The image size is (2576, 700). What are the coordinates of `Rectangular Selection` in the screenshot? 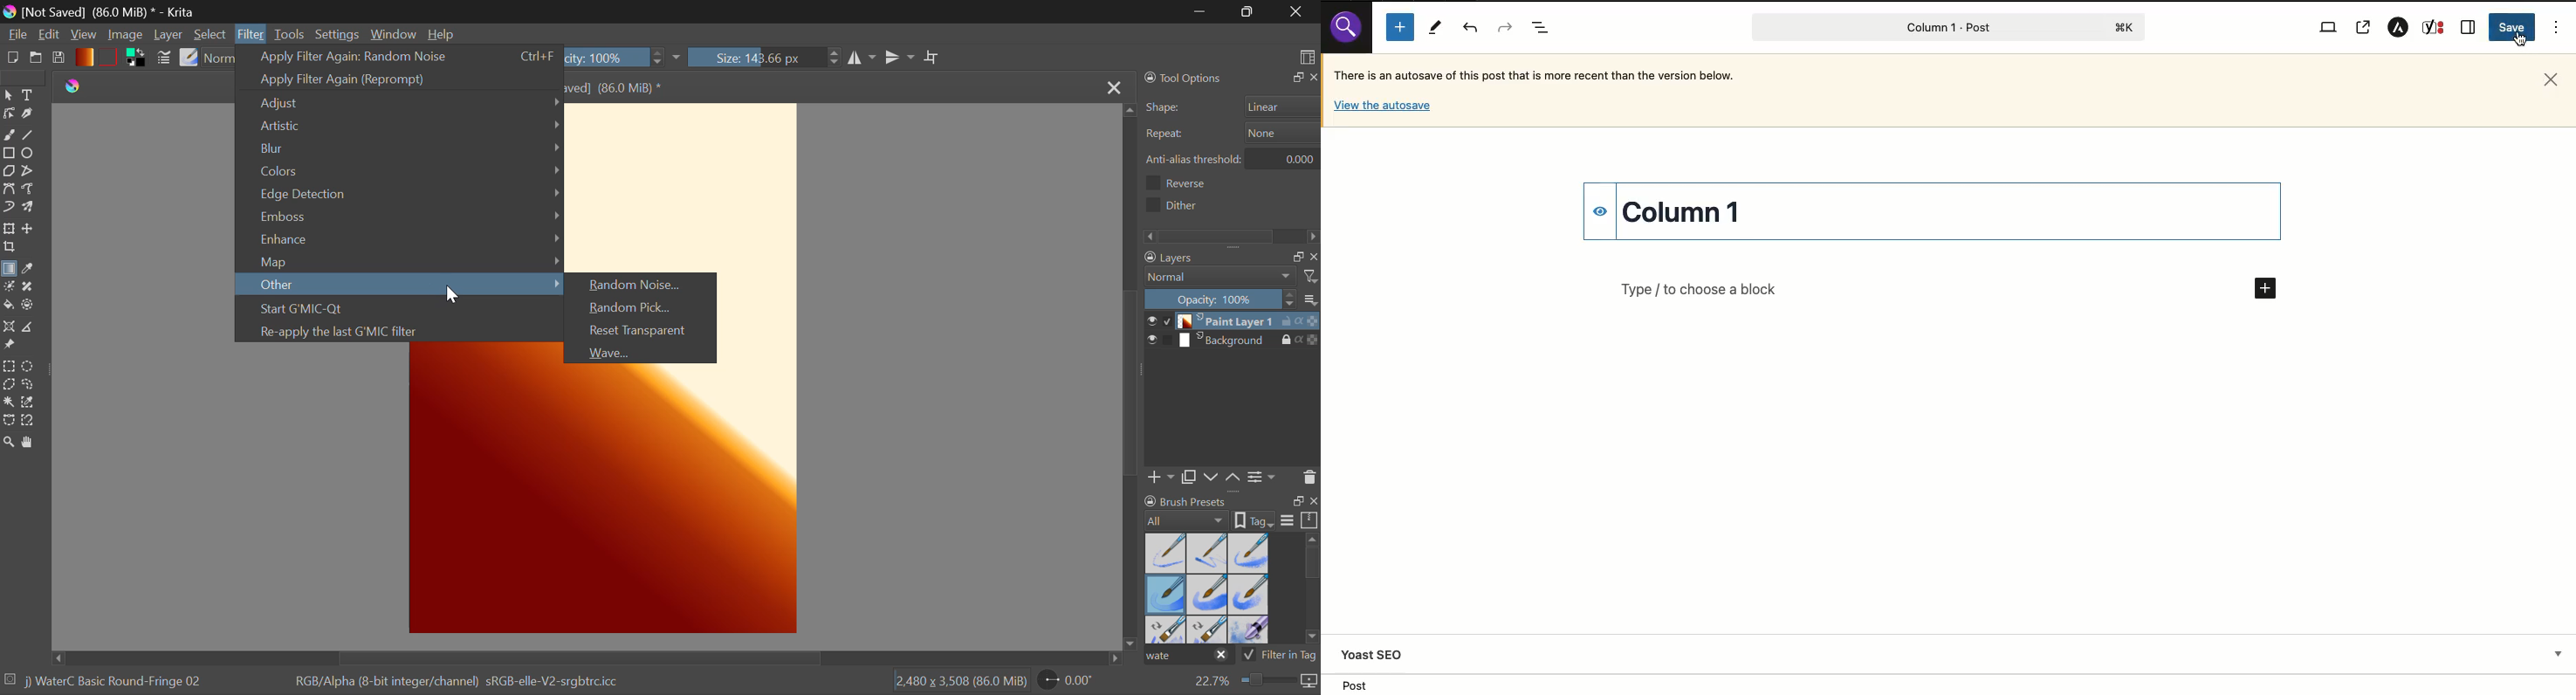 It's located at (8, 367).